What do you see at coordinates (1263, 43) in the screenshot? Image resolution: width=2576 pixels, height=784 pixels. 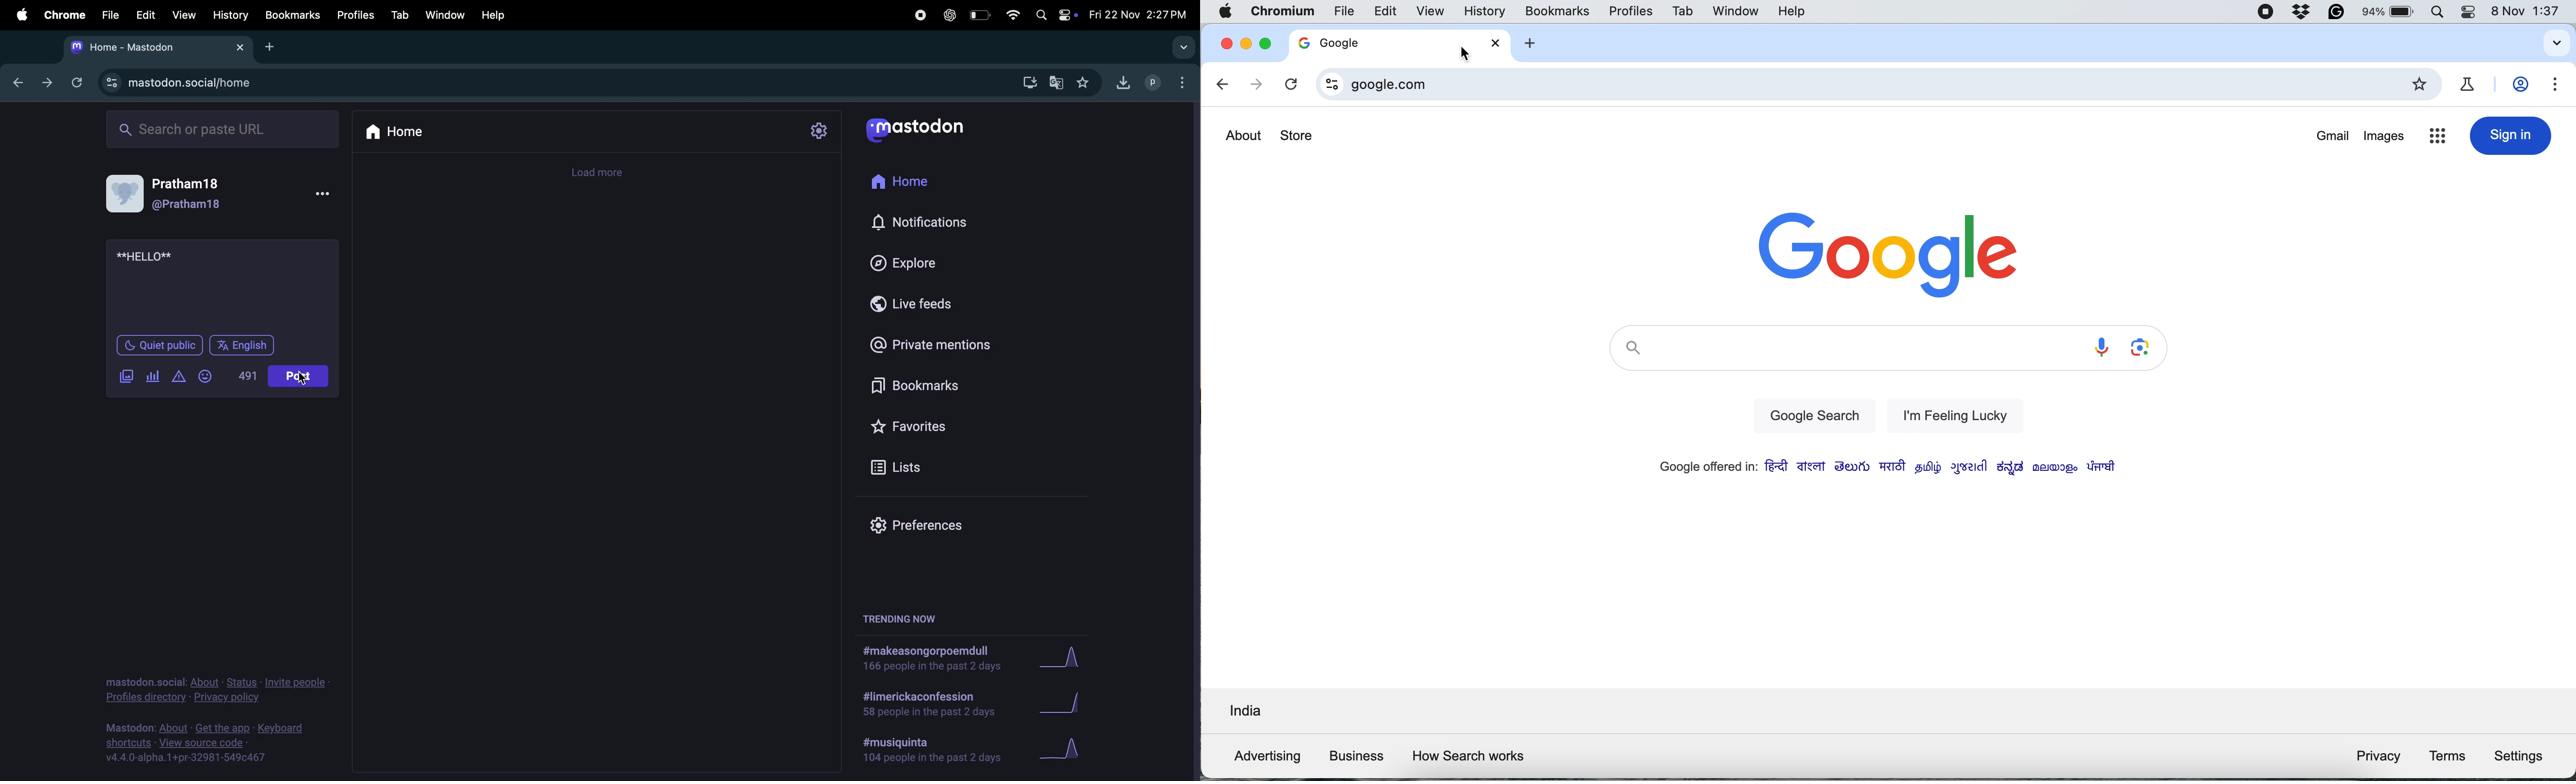 I see `maximise` at bounding box center [1263, 43].